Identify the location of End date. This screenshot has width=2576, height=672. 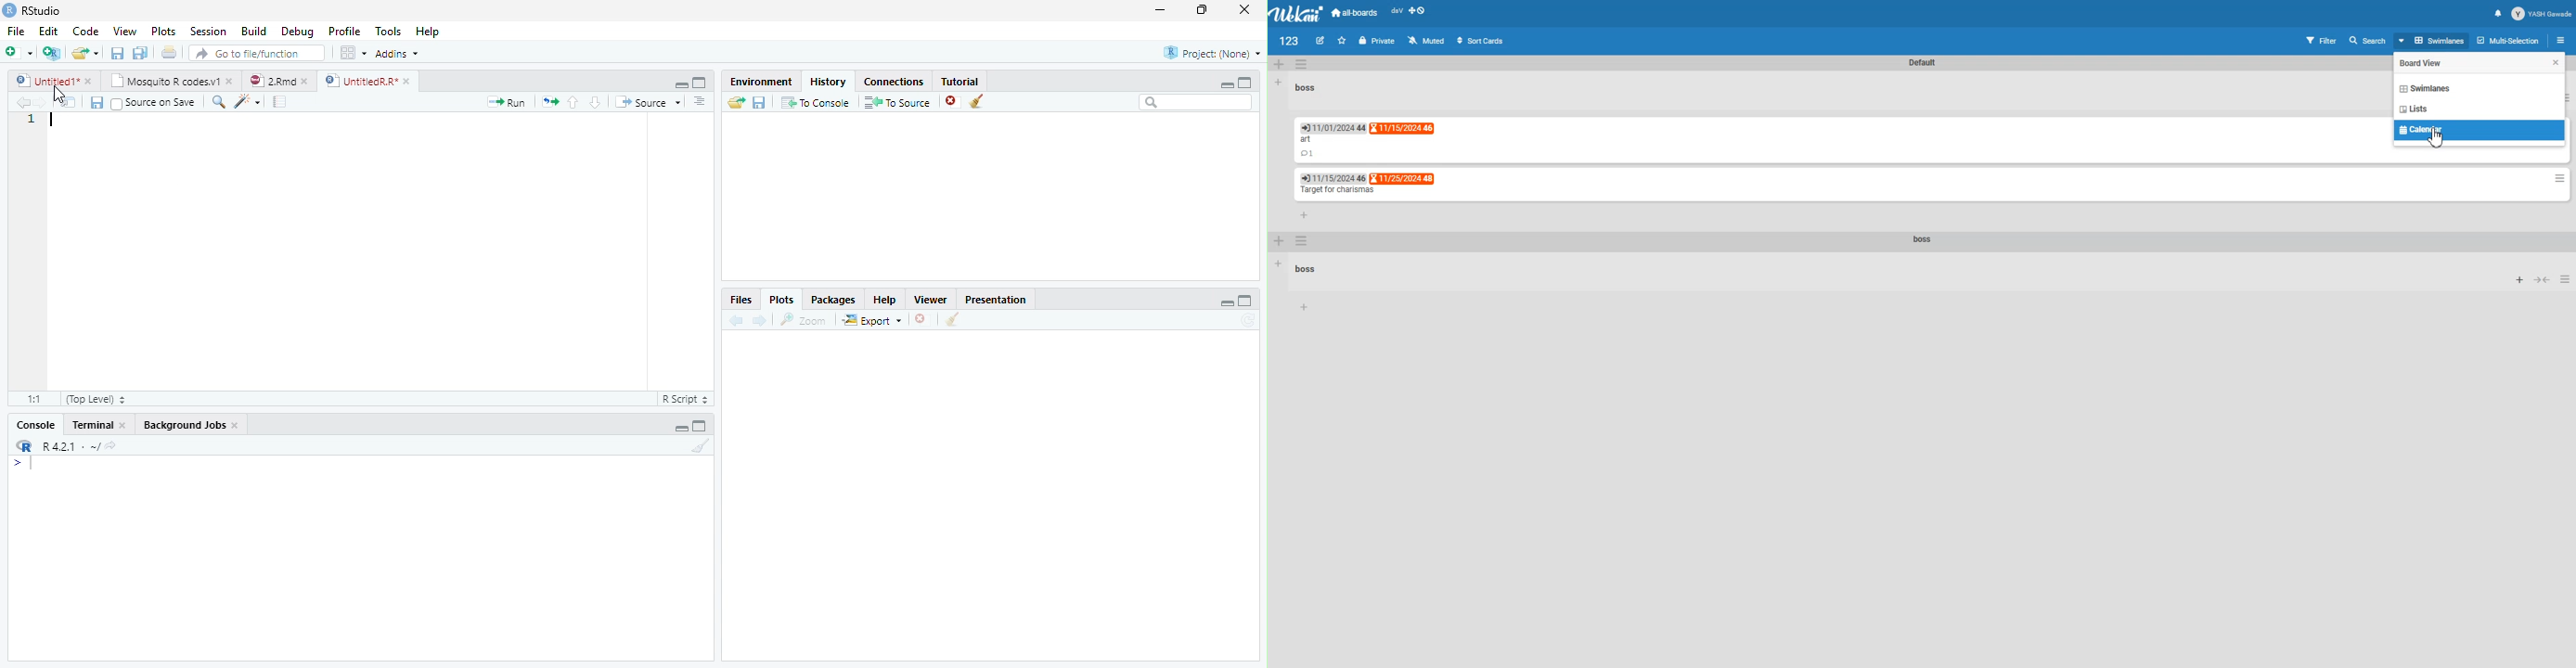
(1403, 129).